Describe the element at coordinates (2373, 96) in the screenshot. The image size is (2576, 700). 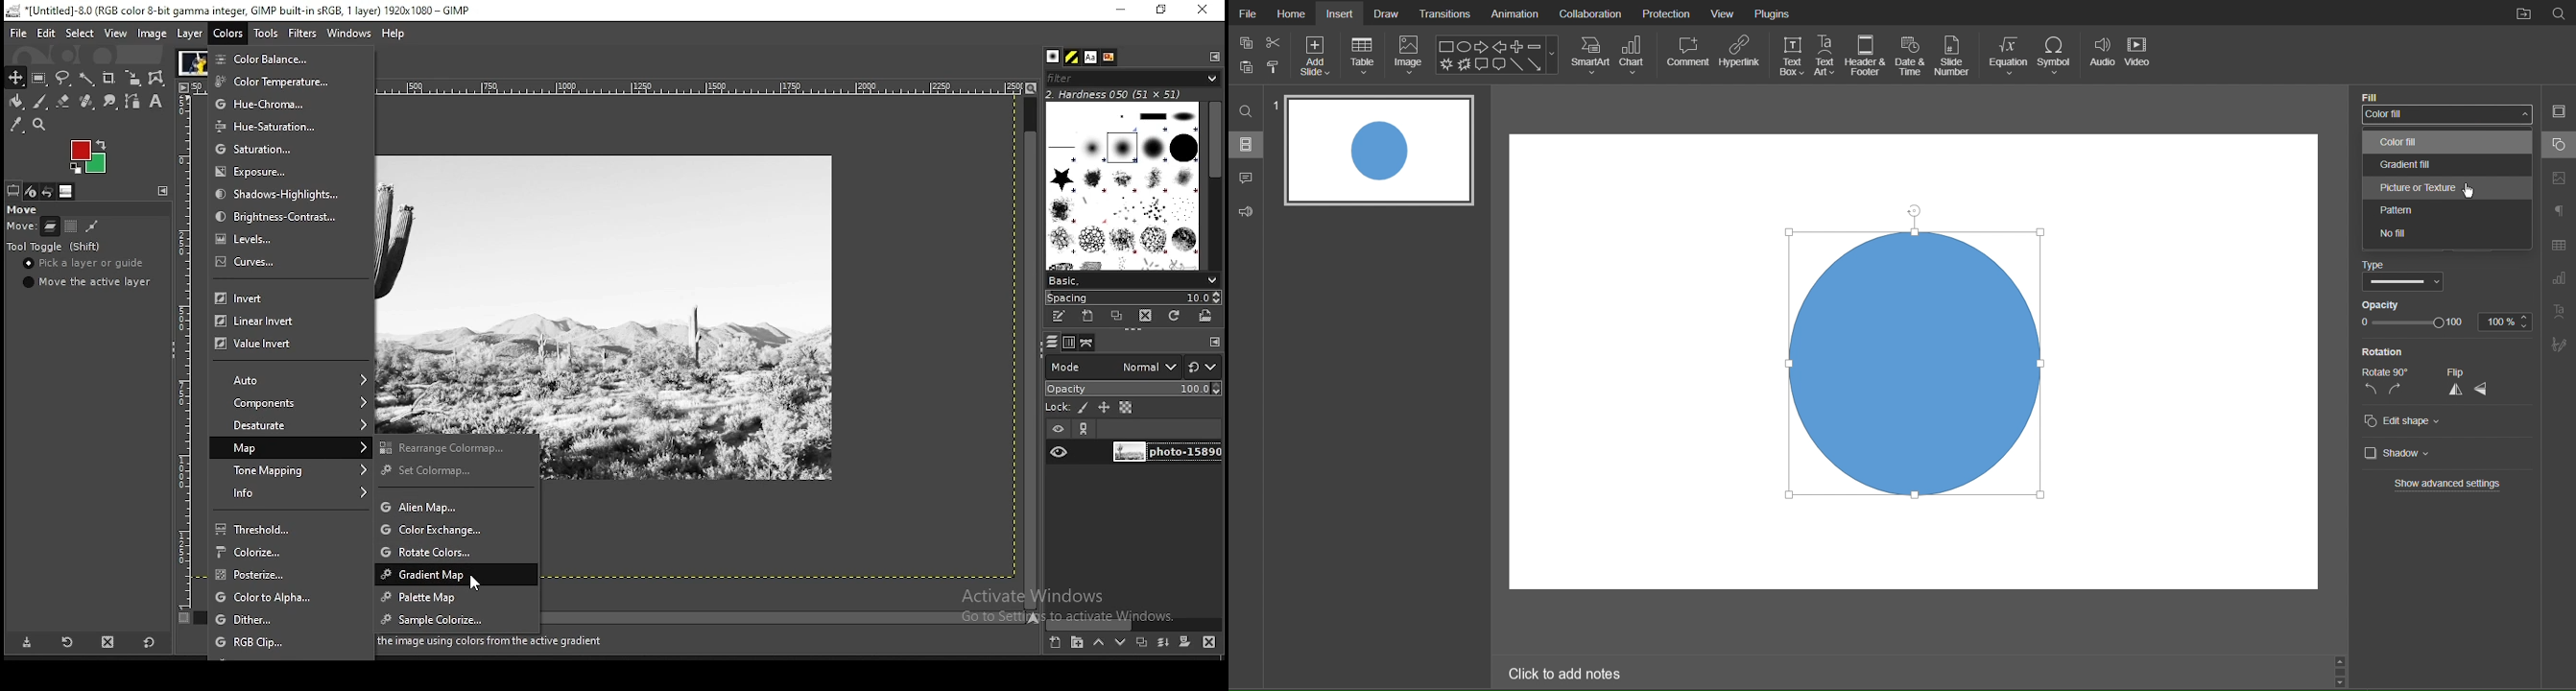
I see `Fill` at that location.